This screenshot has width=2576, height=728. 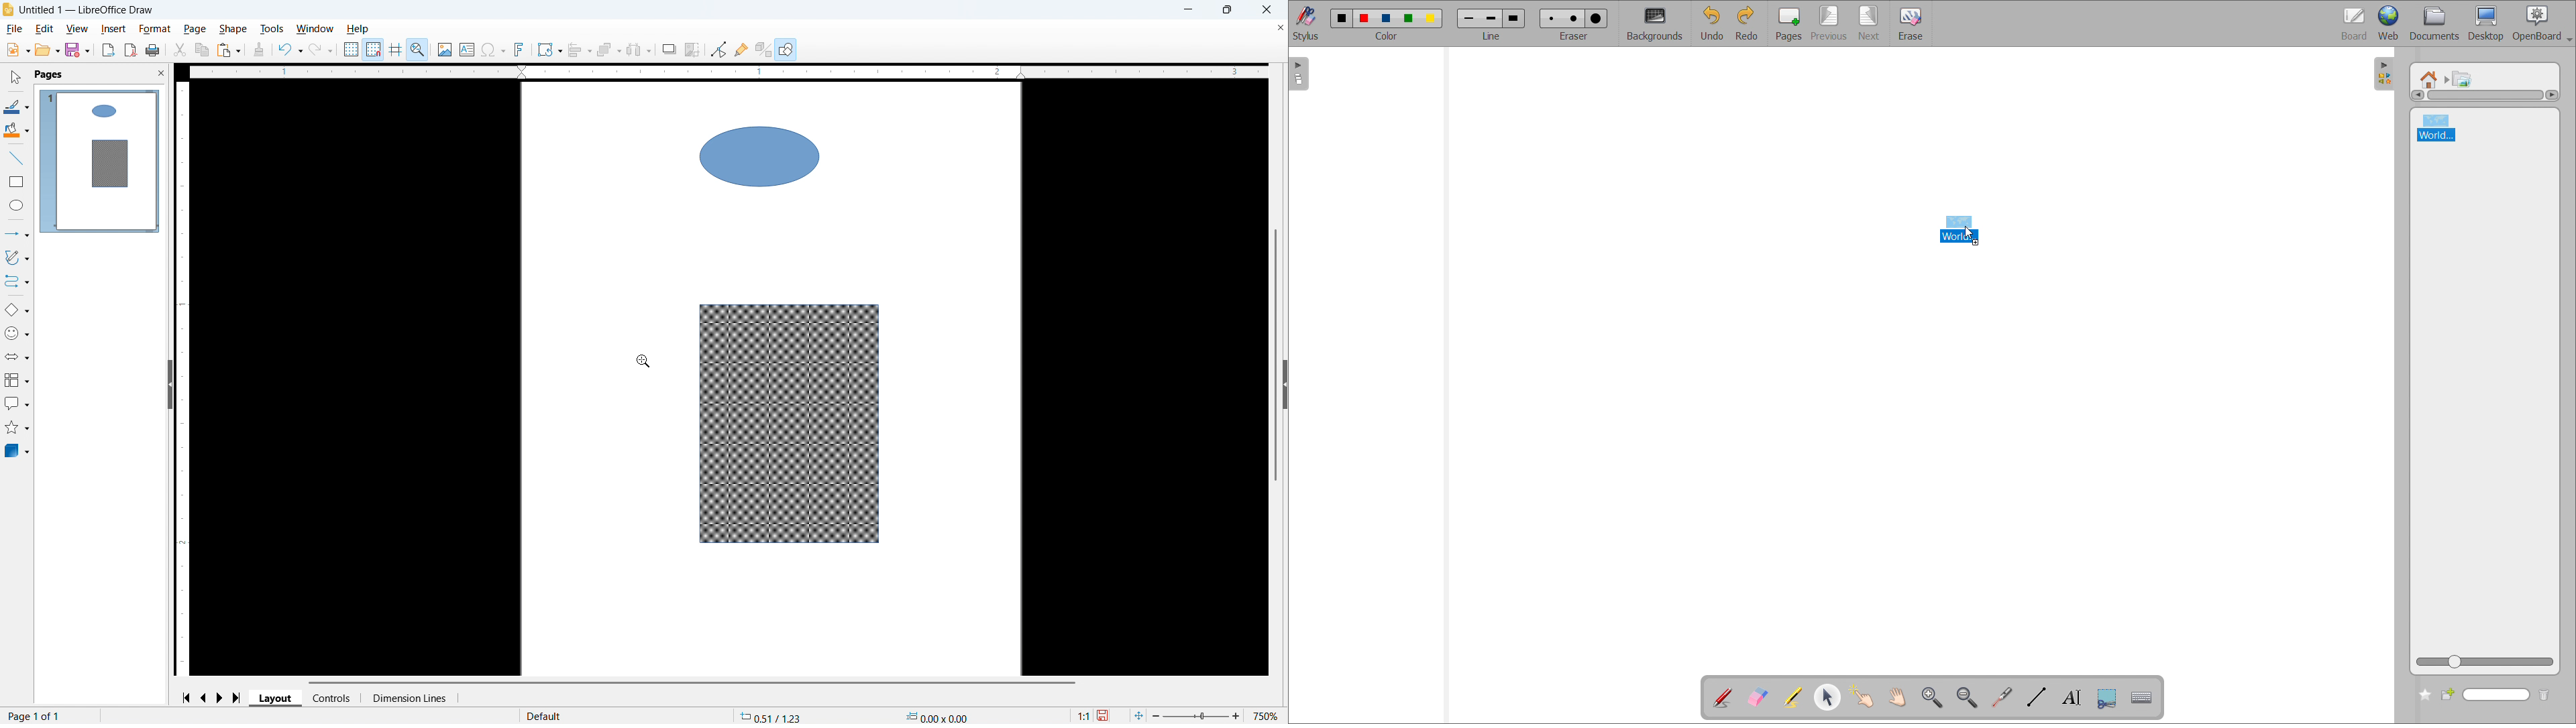 I want to click on Block arrows , so click(x=17, y=357).